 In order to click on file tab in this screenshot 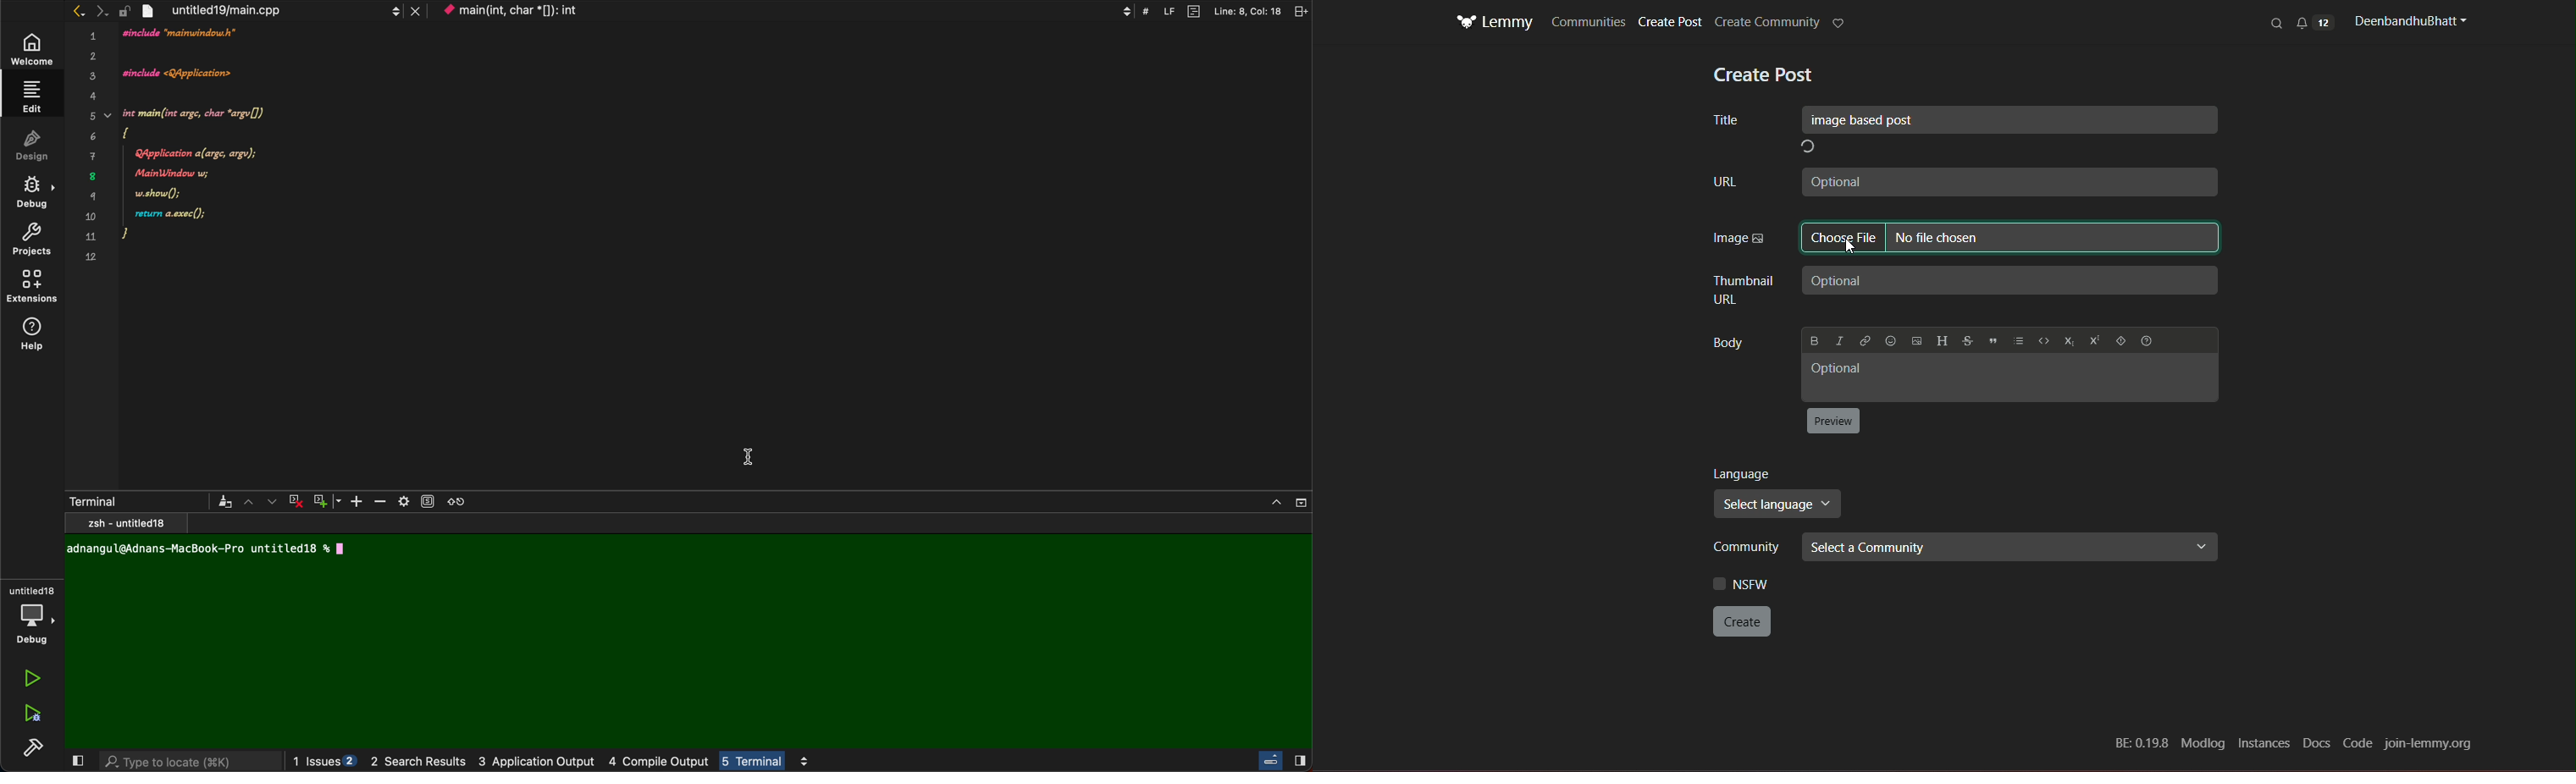, I will do `click(270, 10)`.